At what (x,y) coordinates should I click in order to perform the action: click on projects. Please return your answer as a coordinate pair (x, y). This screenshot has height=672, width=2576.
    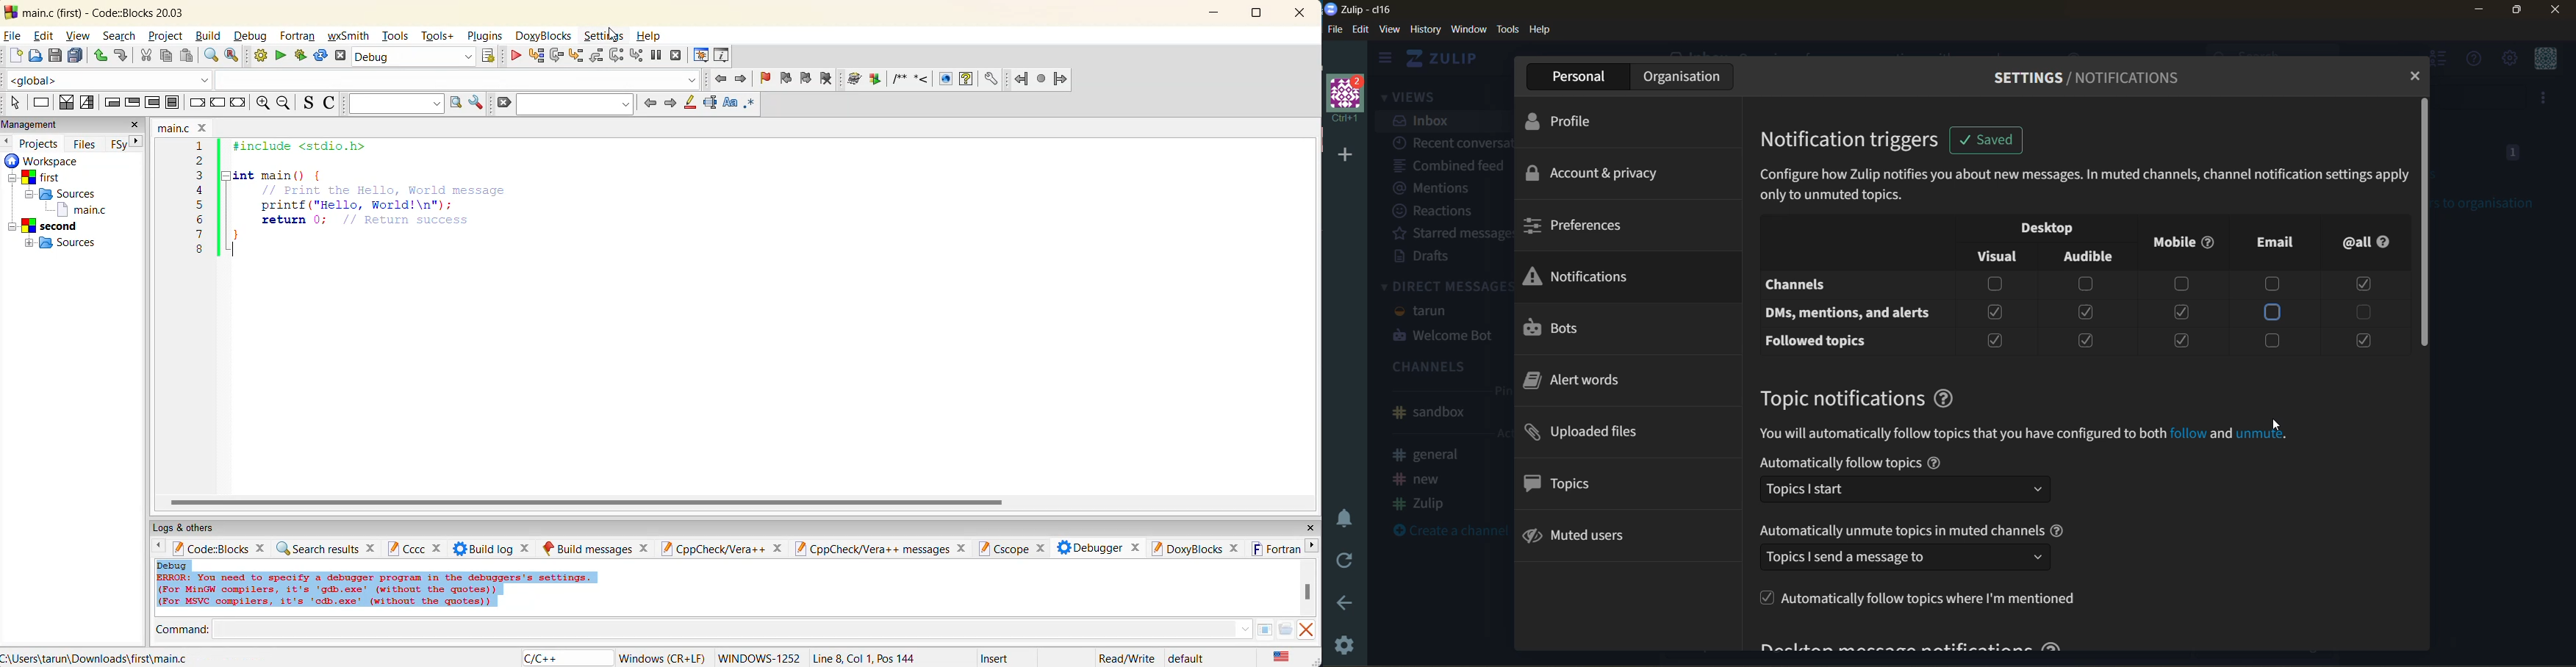
    Looking at the image, I should click on (39, 143).